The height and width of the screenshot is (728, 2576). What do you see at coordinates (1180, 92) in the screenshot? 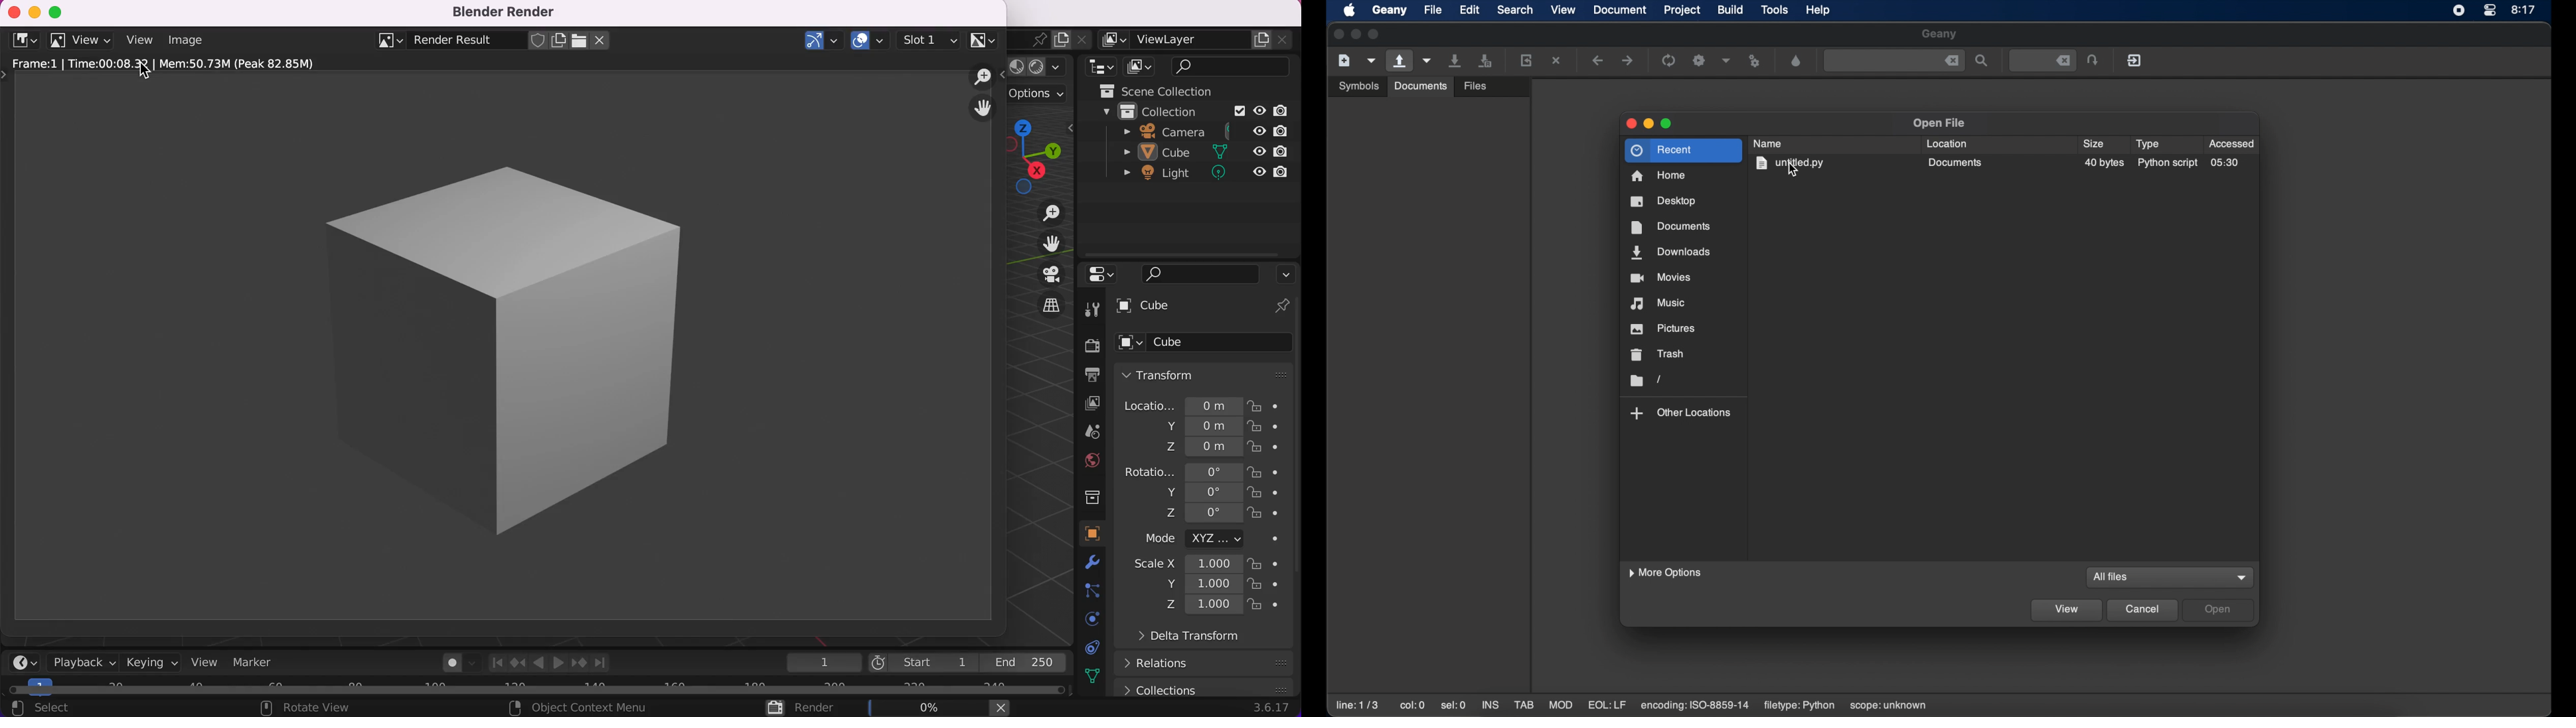
I see `scene collection` at bounding box center [1180, 92].